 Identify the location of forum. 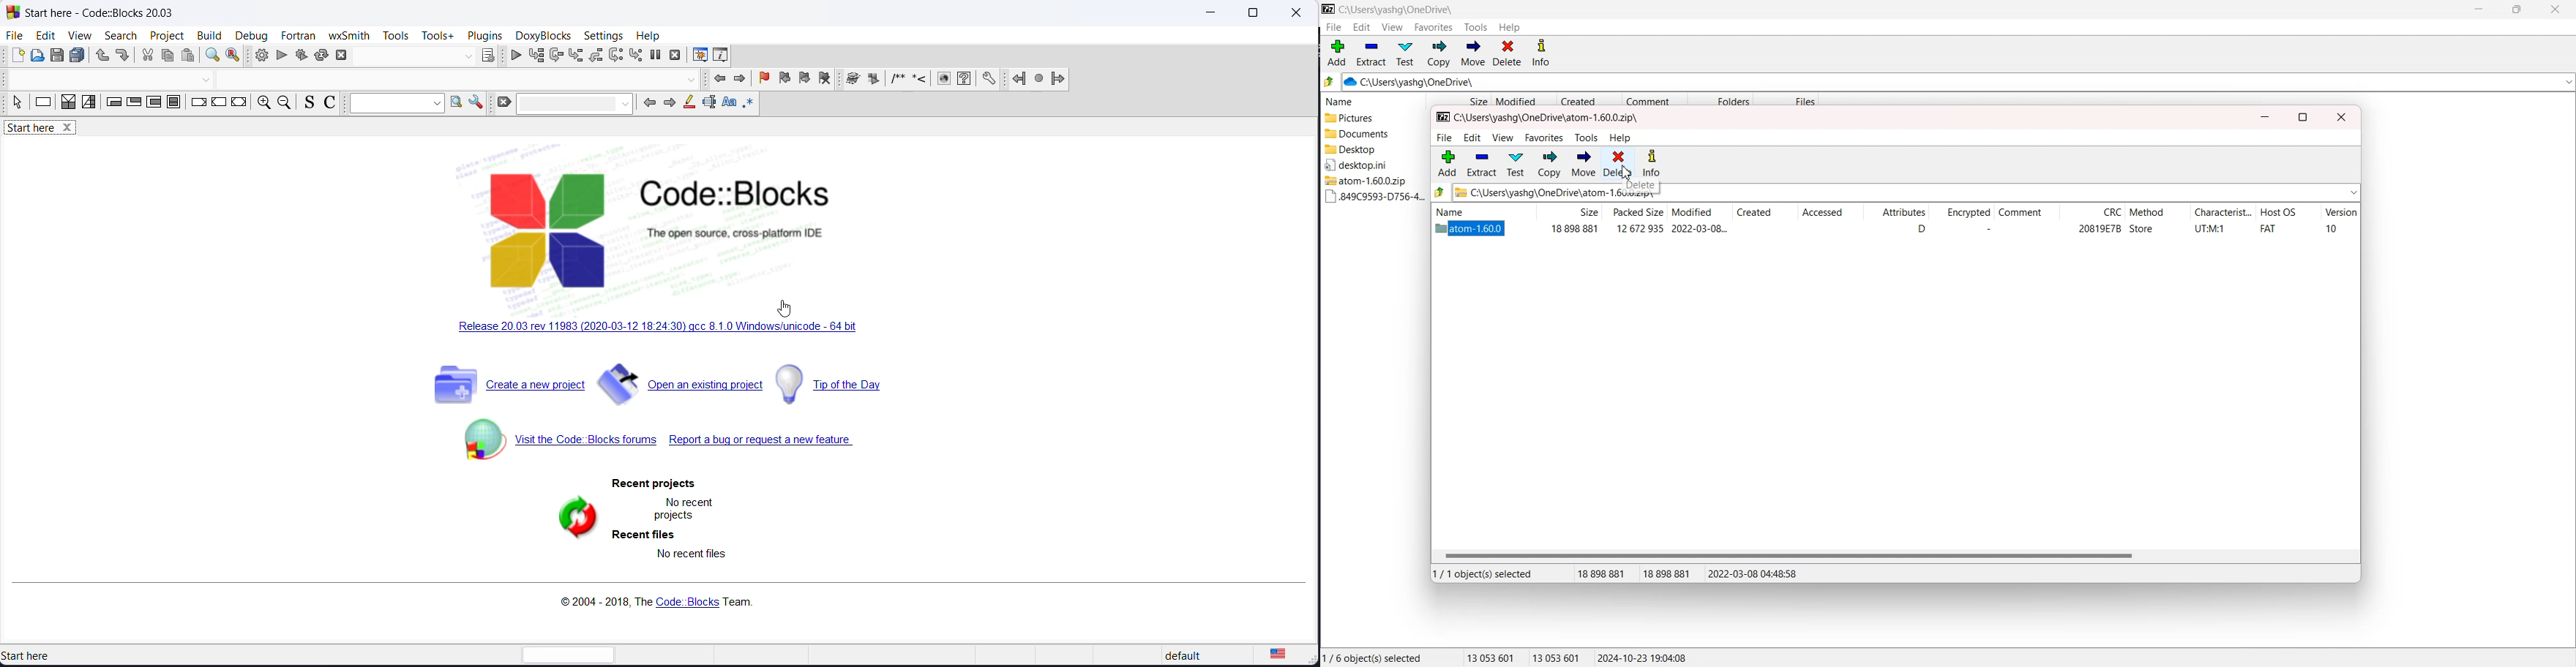
(547, 445).